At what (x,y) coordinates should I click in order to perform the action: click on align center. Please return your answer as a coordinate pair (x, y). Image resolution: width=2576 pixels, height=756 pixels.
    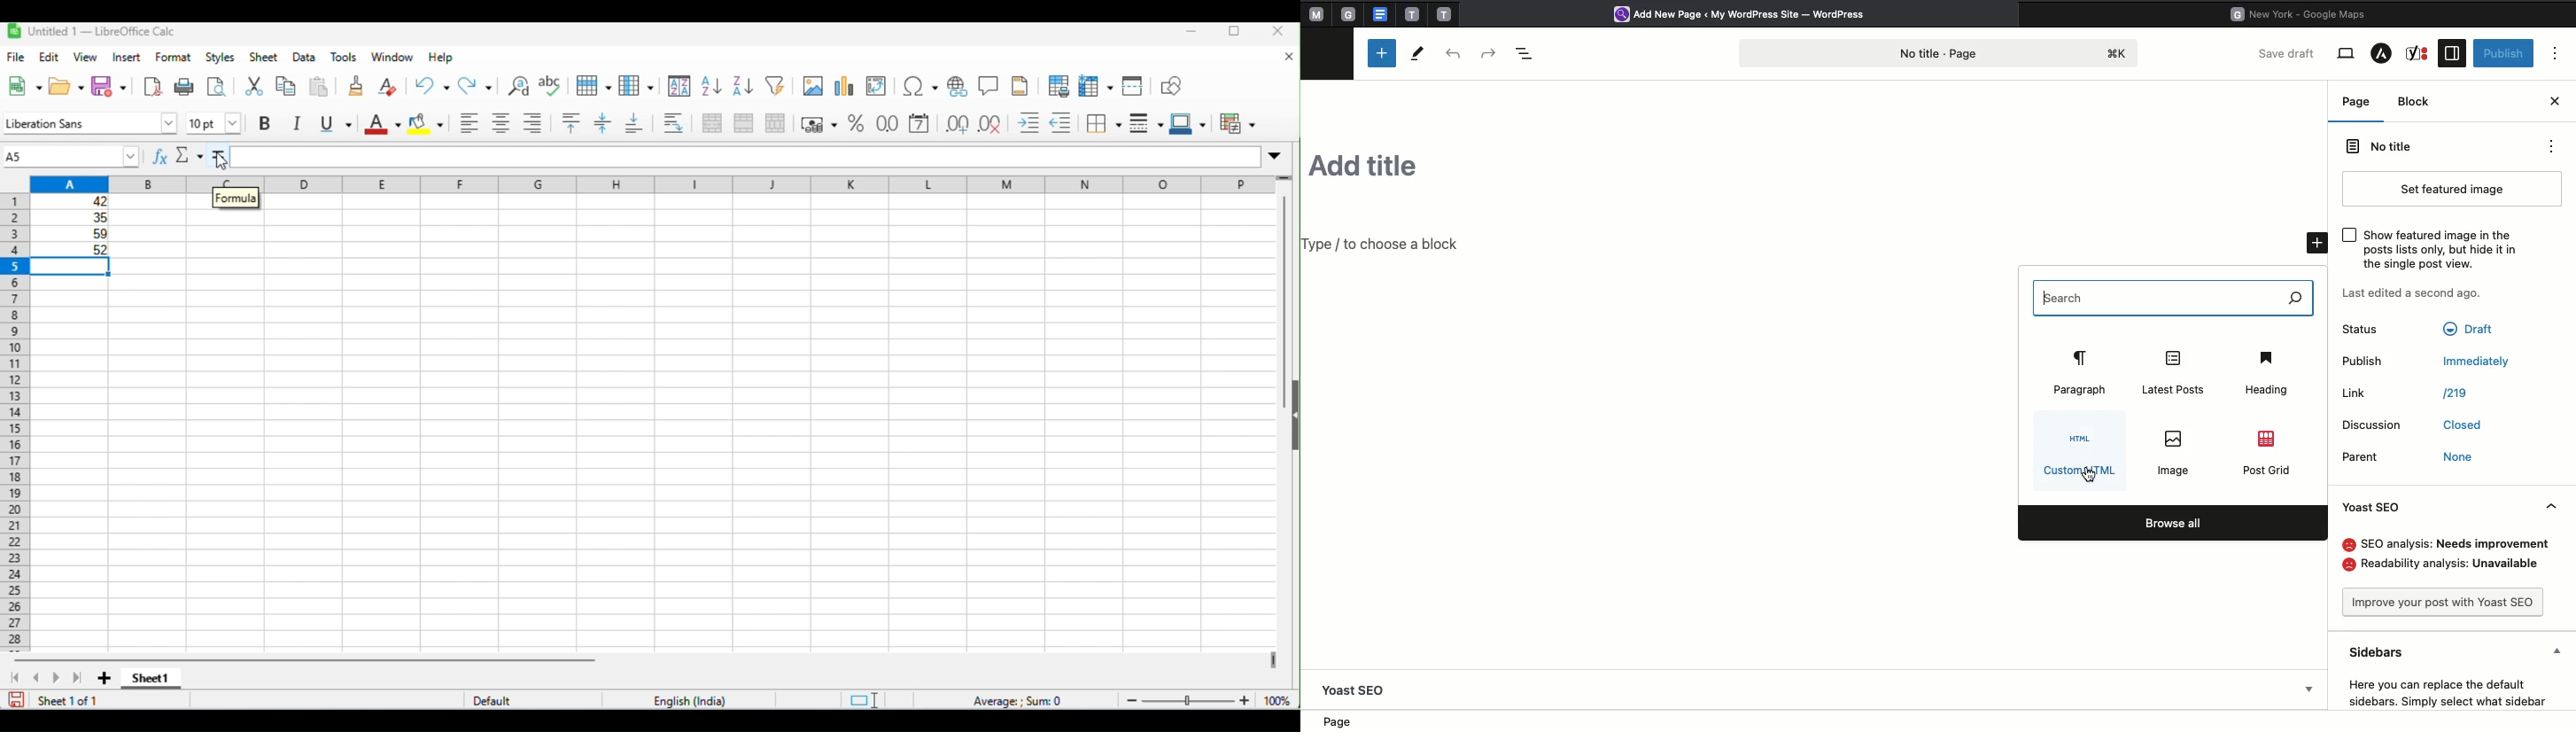
    Looking at the image, I should click on (500, 123).